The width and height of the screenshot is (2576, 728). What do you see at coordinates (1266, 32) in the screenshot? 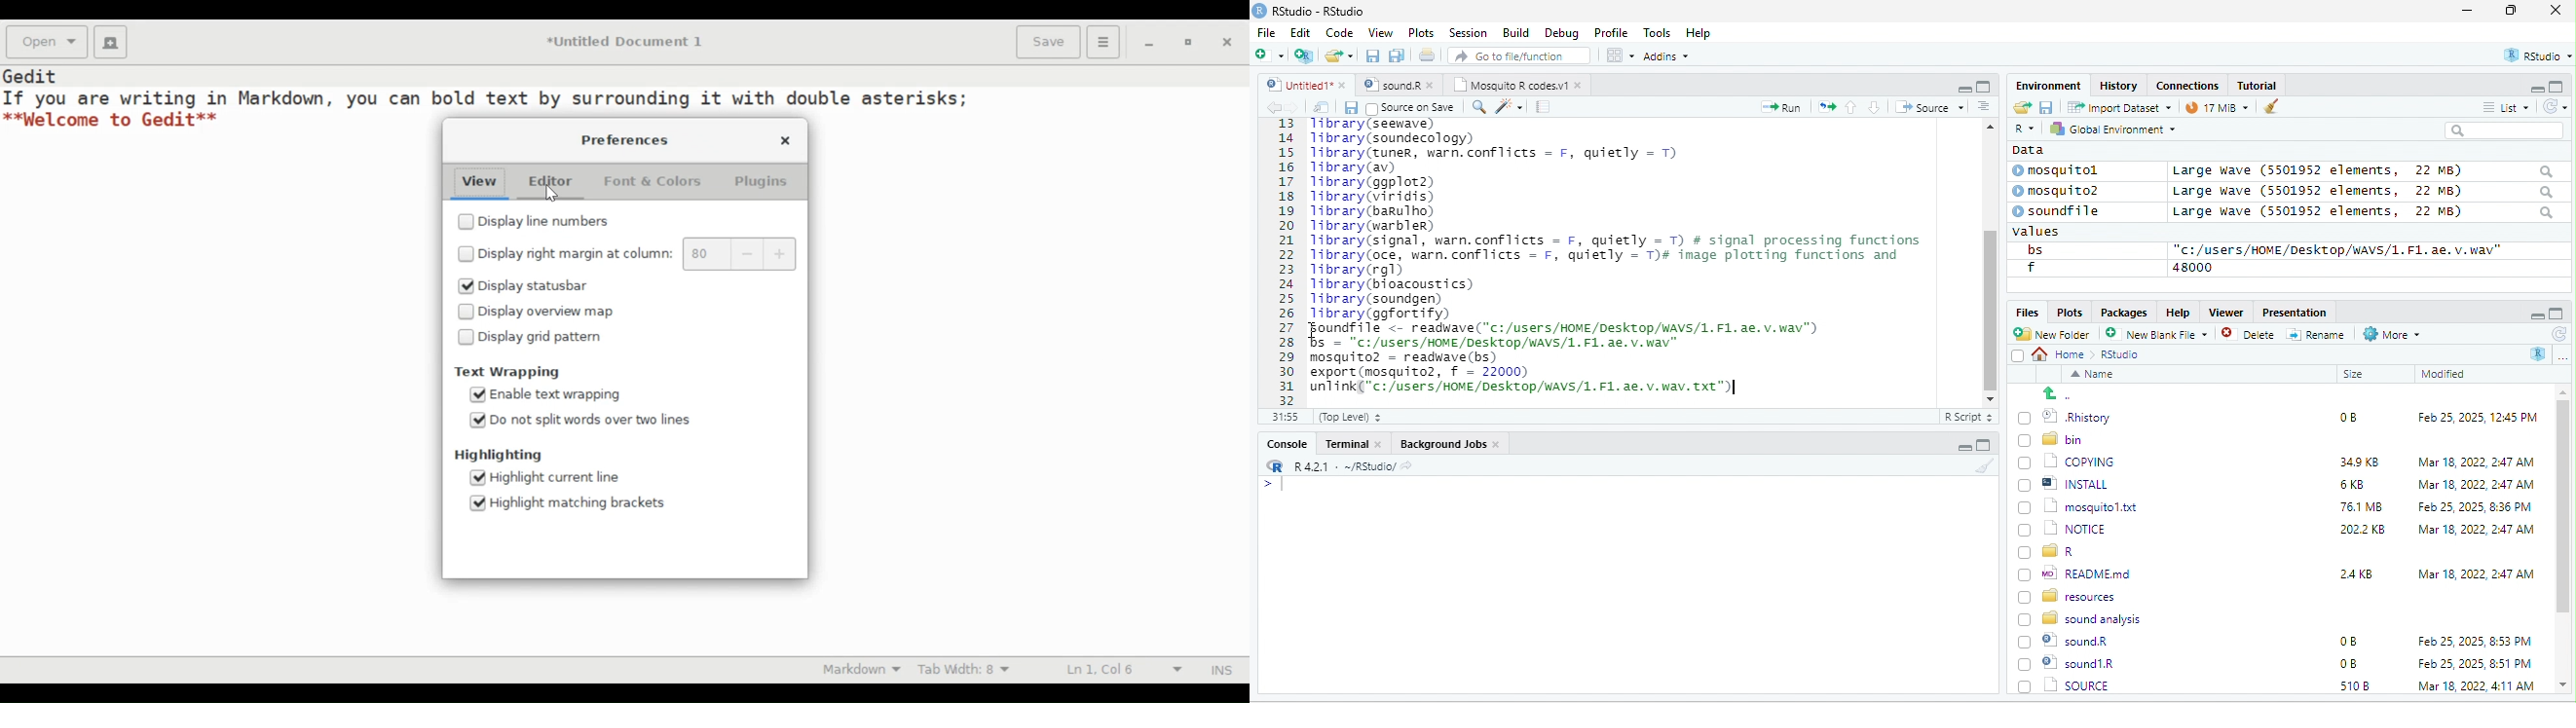
I see `File` at bounding box center [1266, 32].